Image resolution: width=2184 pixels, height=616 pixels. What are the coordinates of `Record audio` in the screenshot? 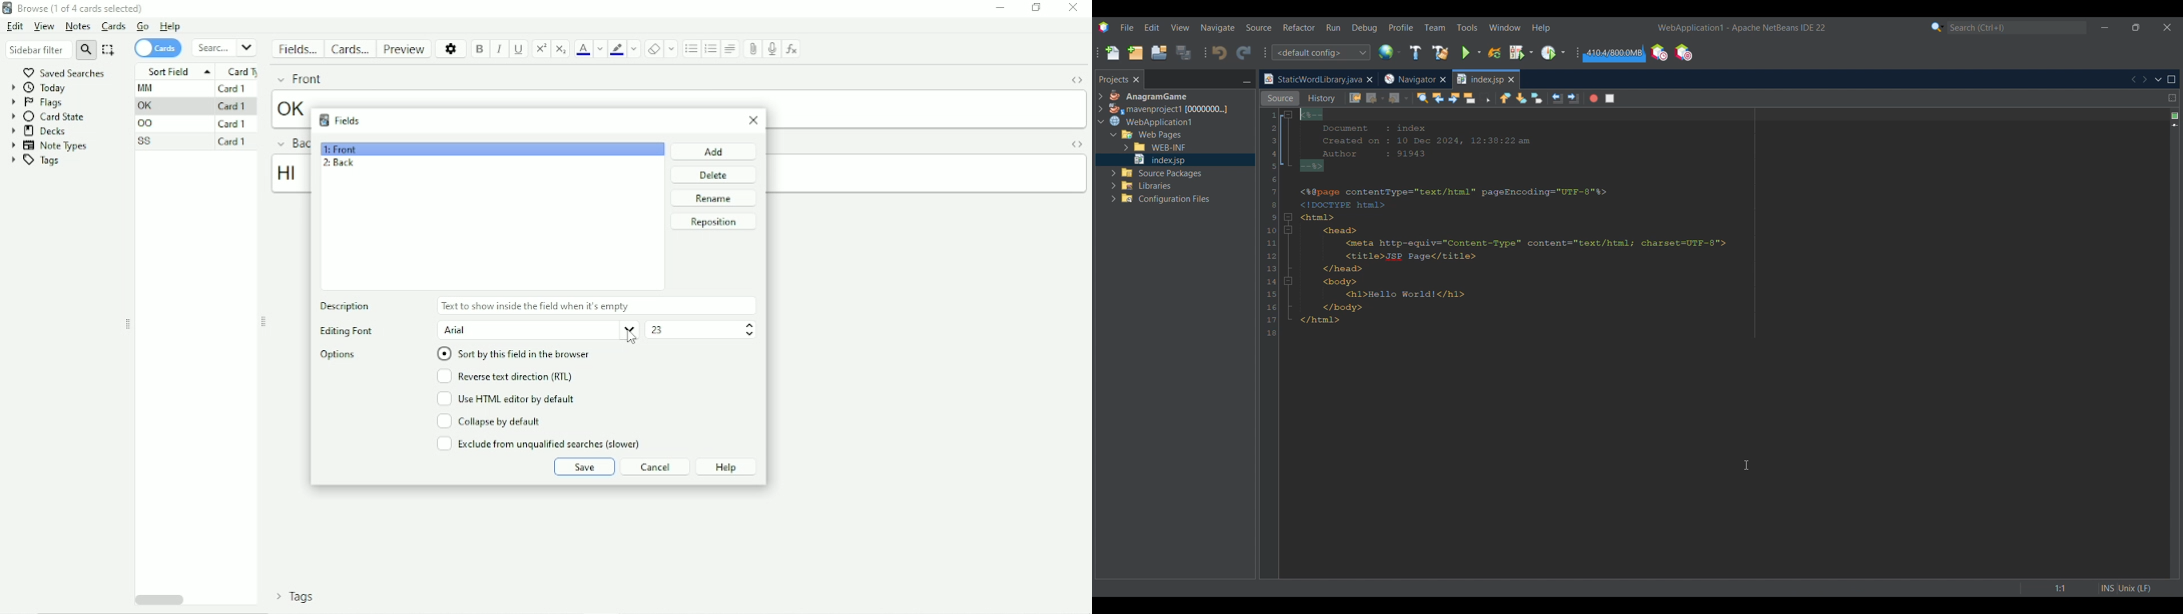 It's located at (771, 49).